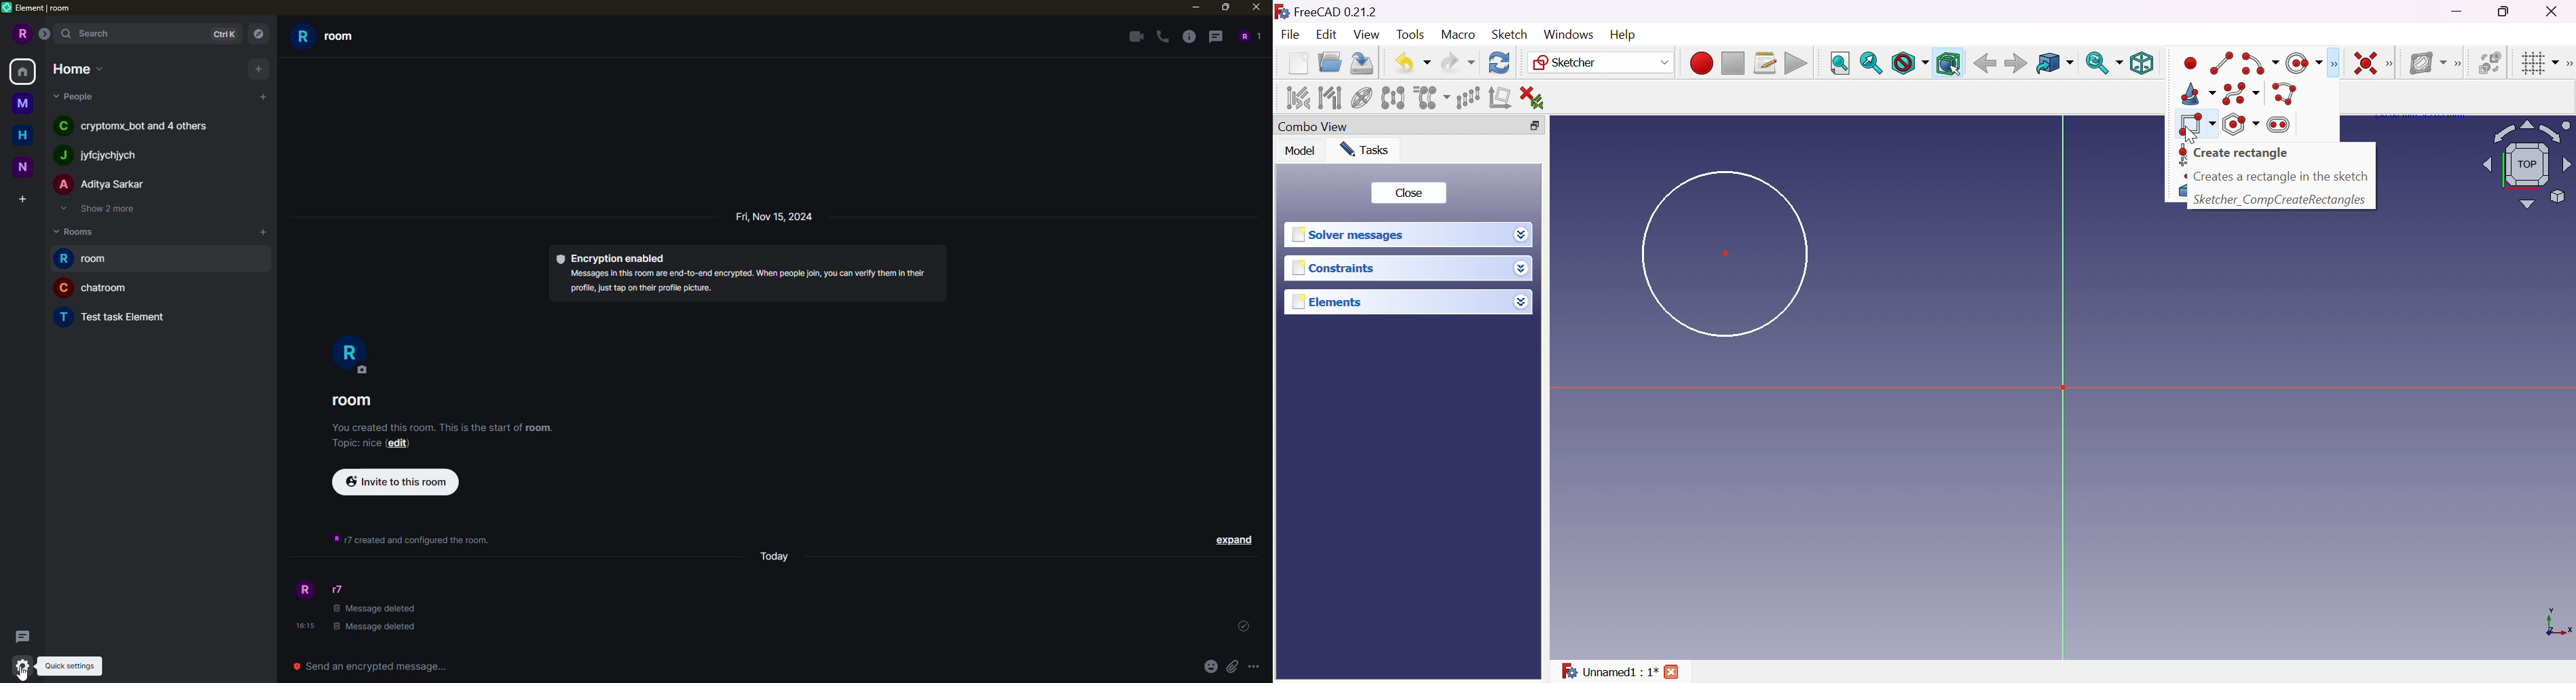 The image size is (2576, 700). What do you see at coordinates (355, 445) in the screenshot?
I see `topic` at bounding box center [355, 445].